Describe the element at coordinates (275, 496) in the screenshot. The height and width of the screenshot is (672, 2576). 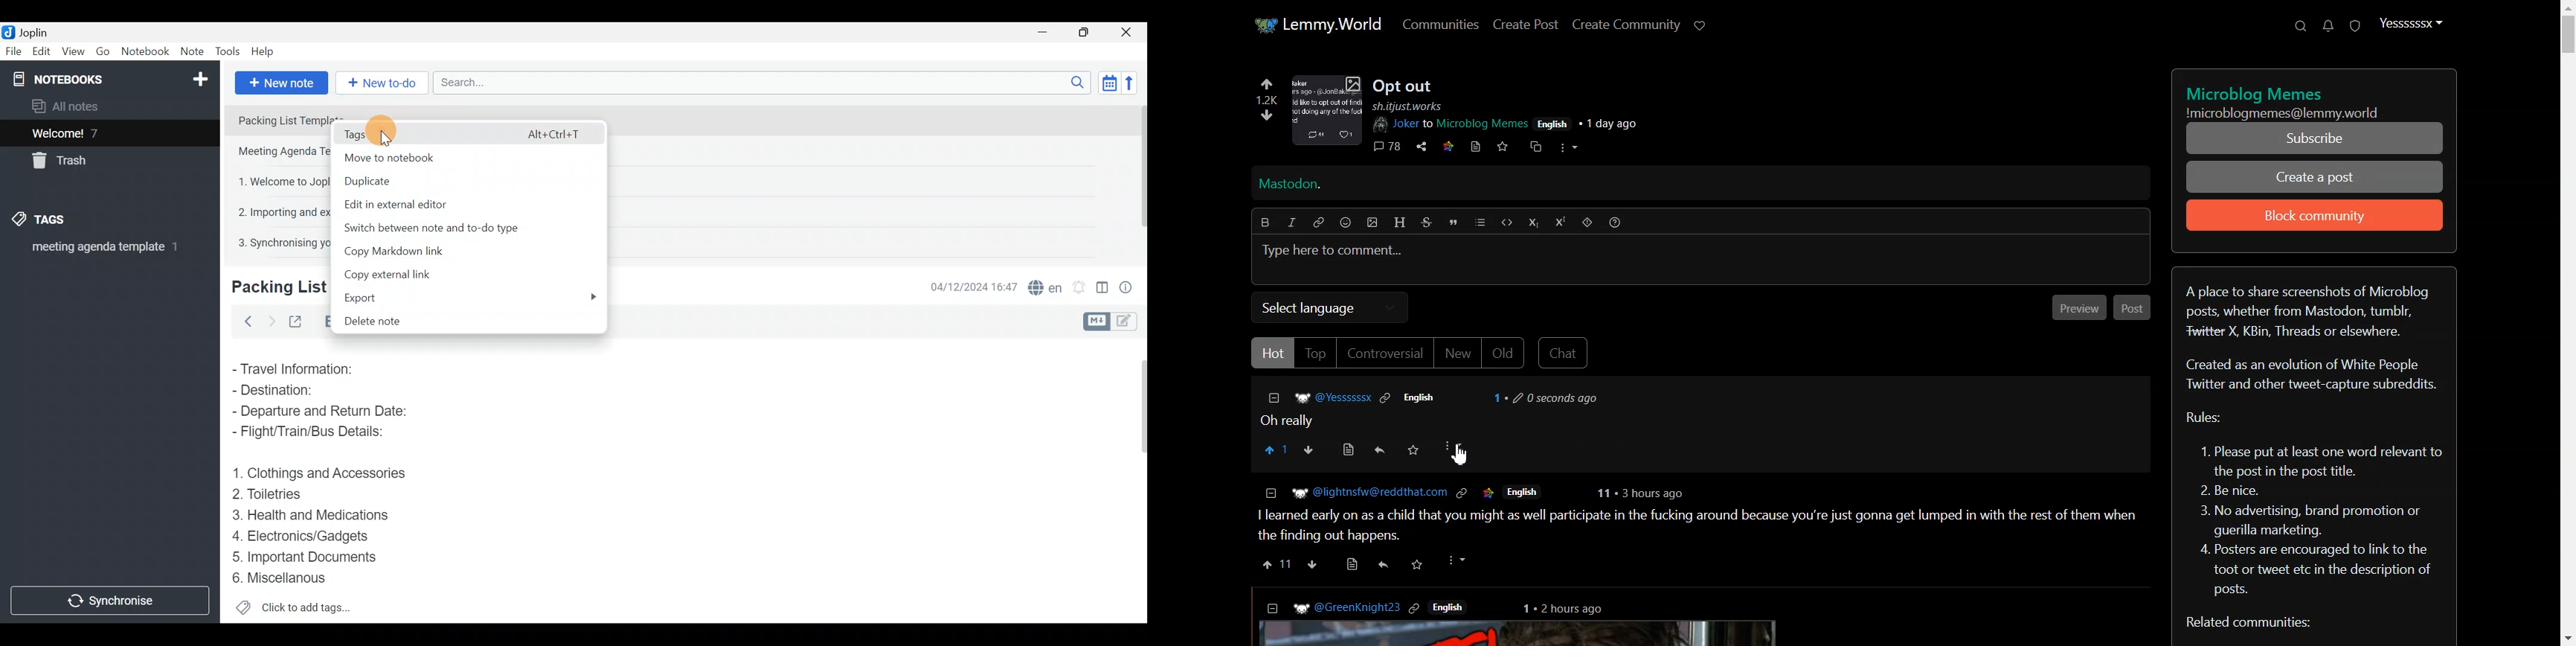
I see `Toiletries` at that location.